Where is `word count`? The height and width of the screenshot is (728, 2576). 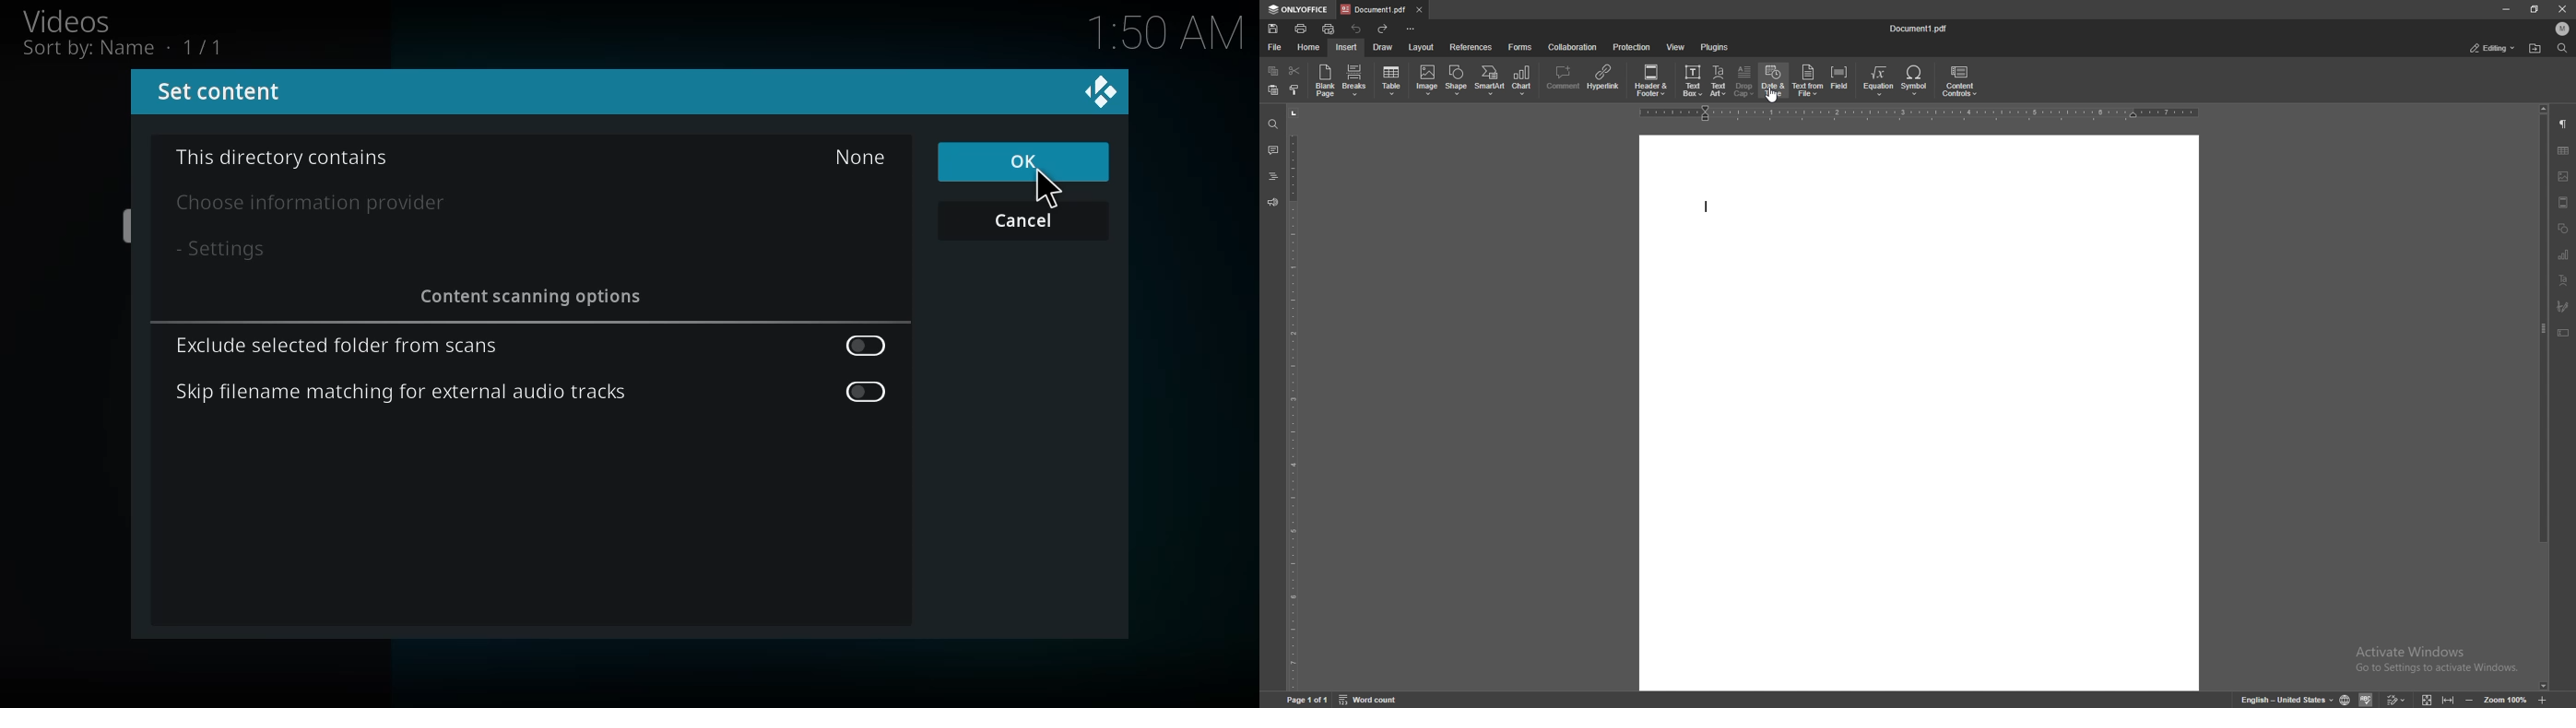
word count is located at coordinates (1370, 700).